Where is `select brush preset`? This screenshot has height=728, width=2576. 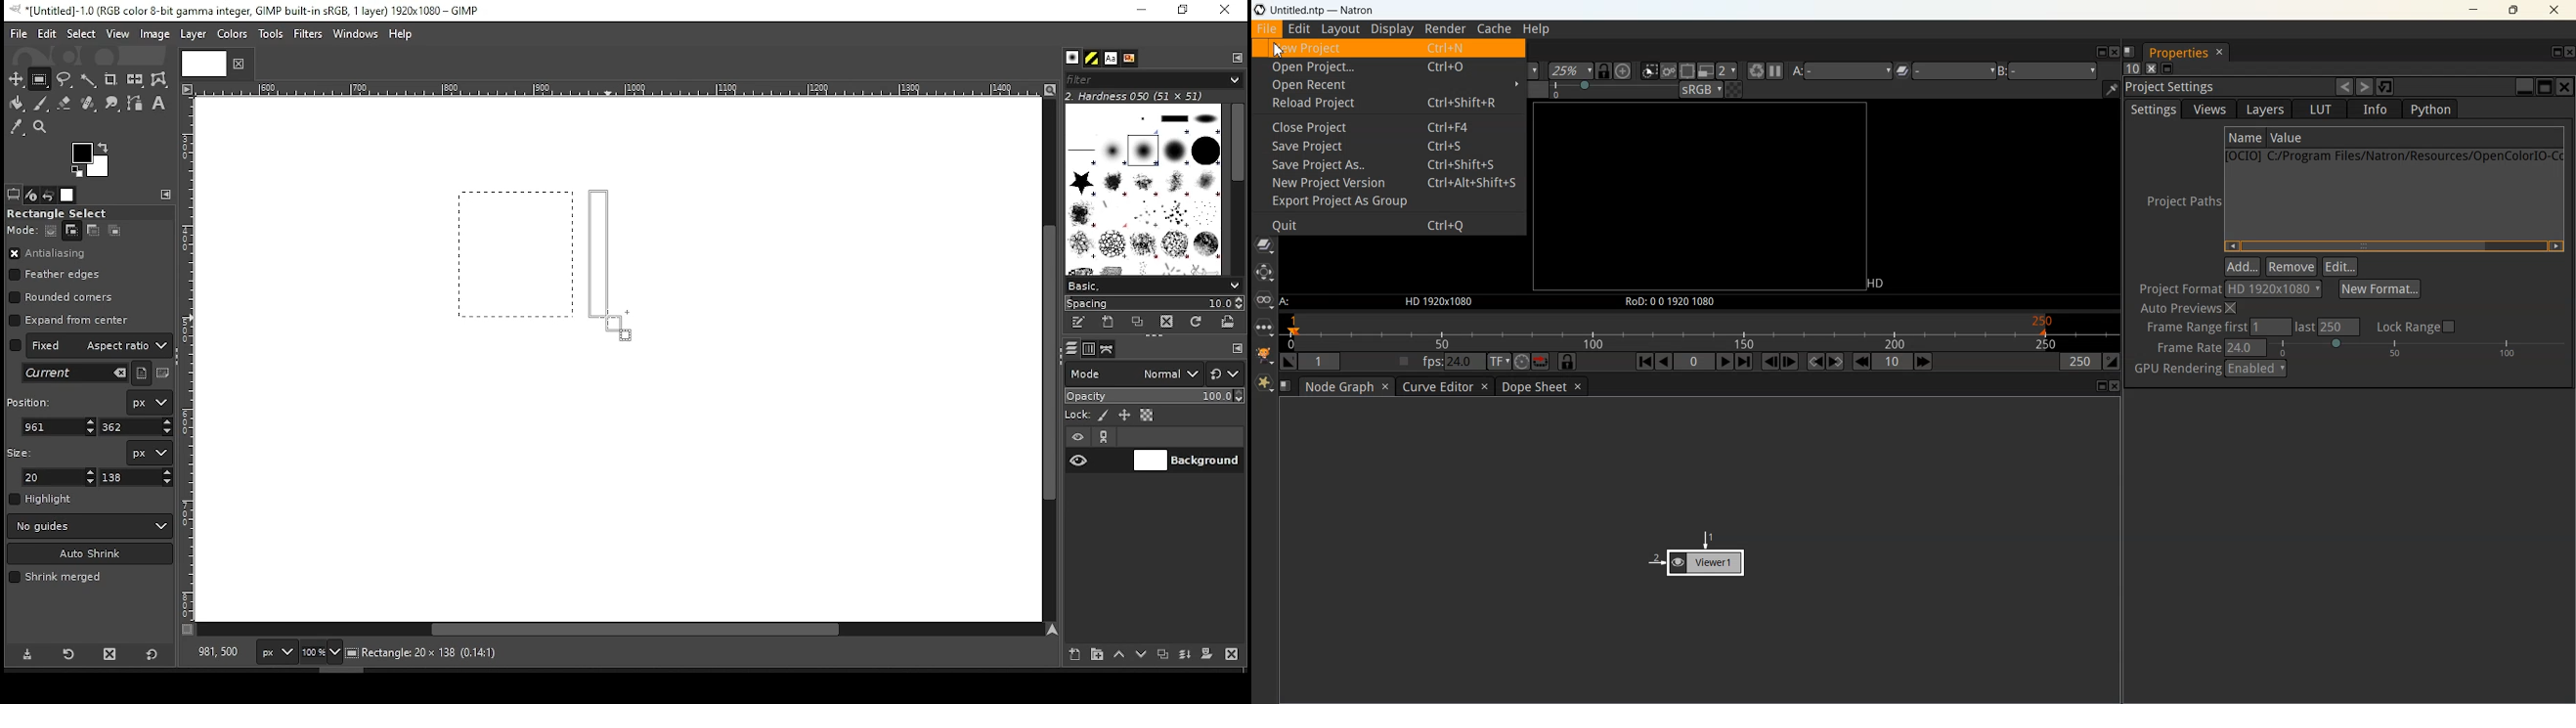 select brush preset is located at coordinates (1156, 285).